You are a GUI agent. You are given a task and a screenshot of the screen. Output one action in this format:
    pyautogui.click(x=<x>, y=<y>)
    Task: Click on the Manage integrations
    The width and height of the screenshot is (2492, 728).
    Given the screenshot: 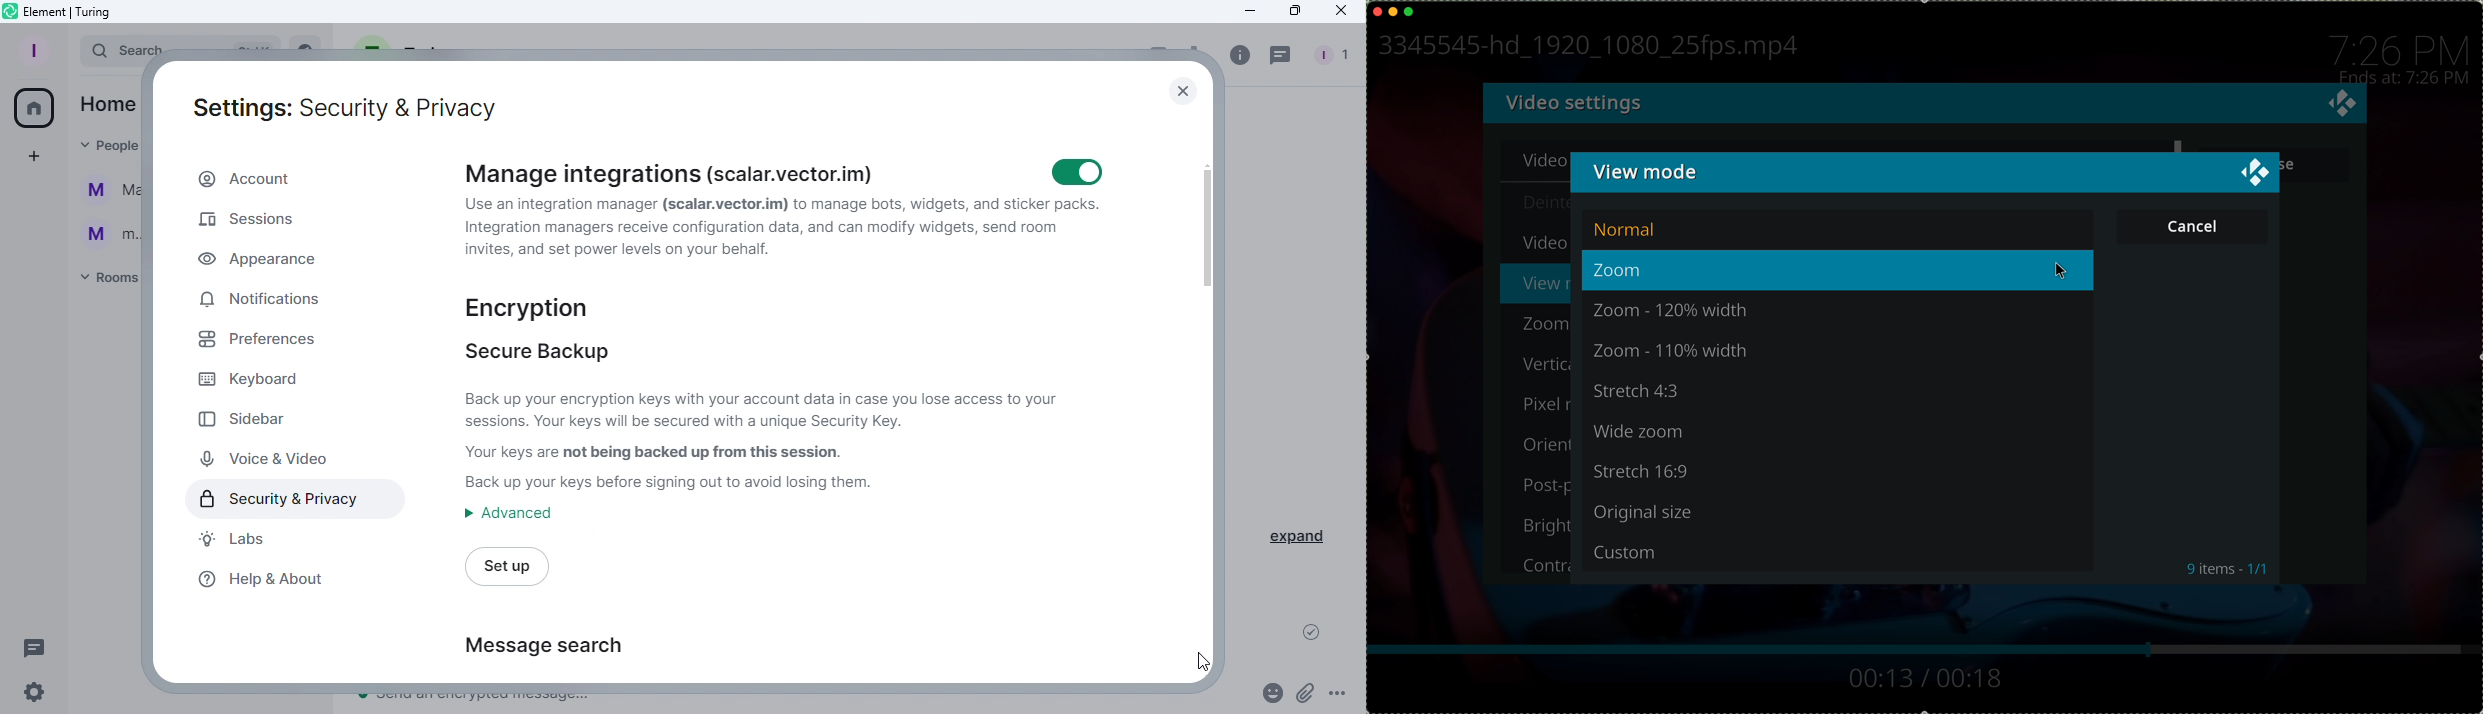 What is the action you would take?
    pyautogui.click(x=703, y=174)
    